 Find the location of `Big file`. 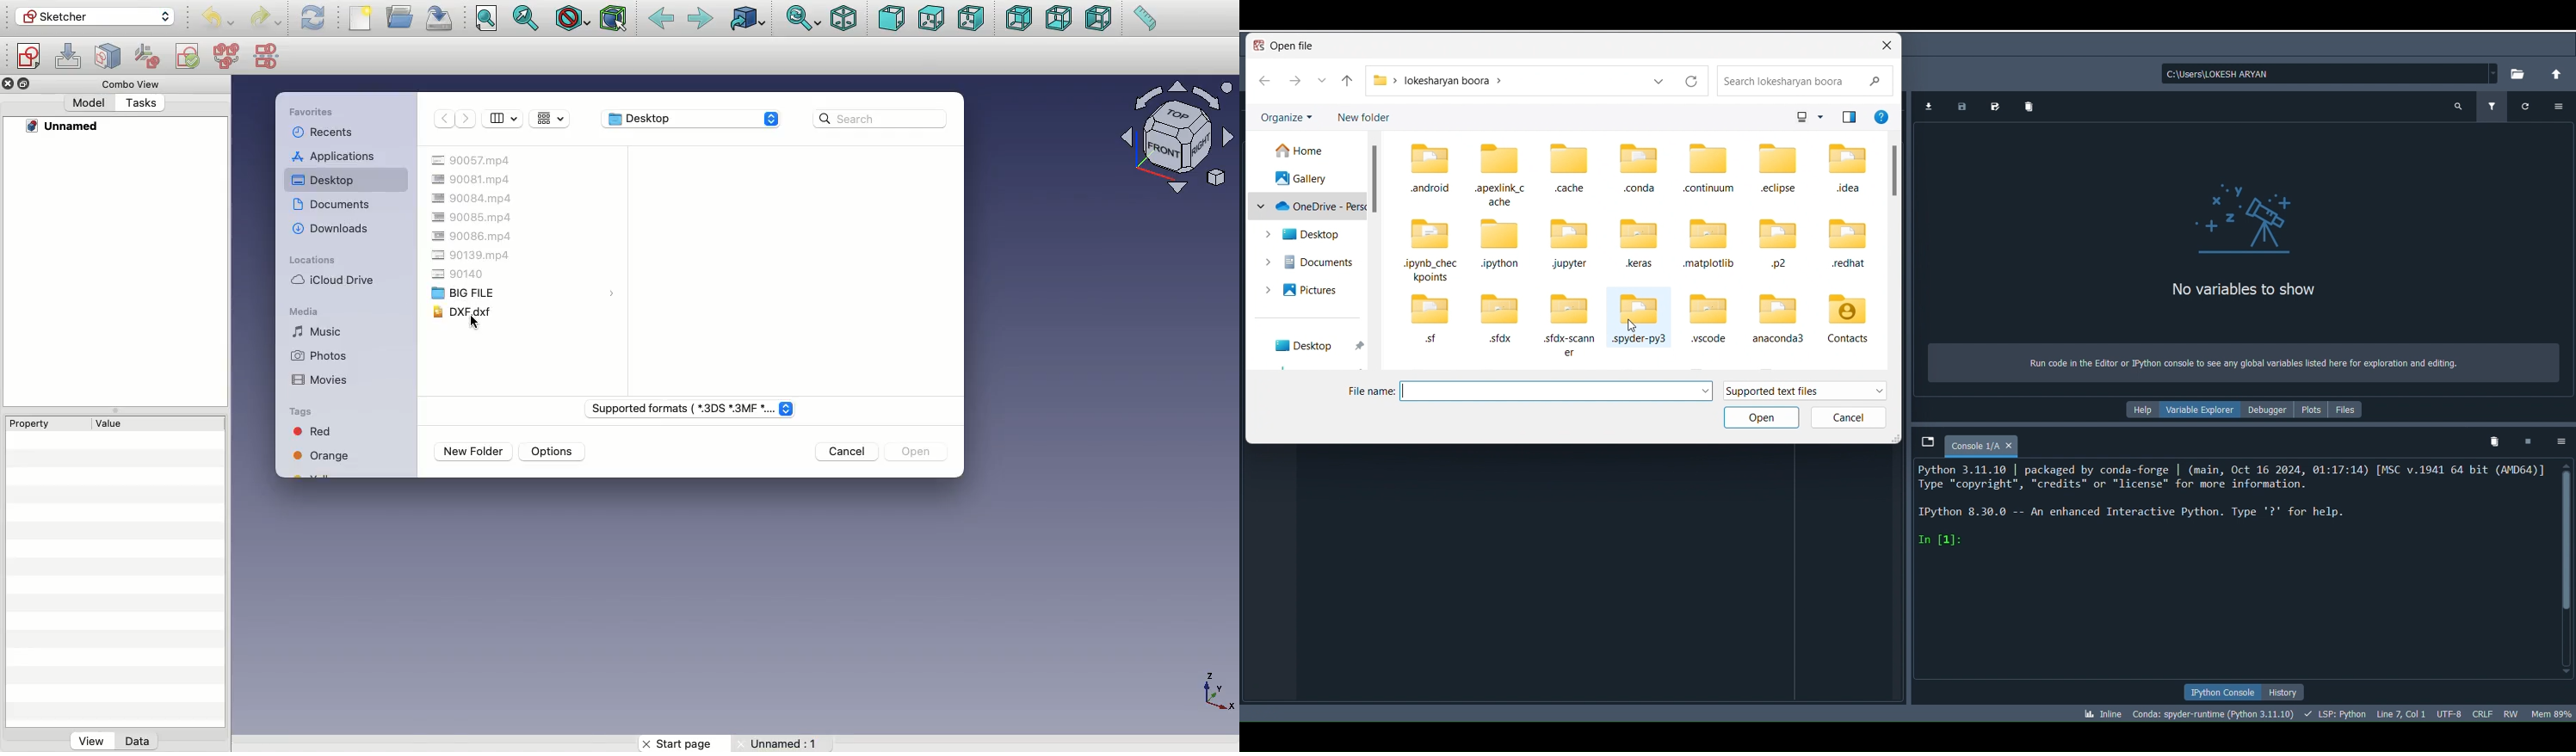

Big file is located at coordinates (468, 293).